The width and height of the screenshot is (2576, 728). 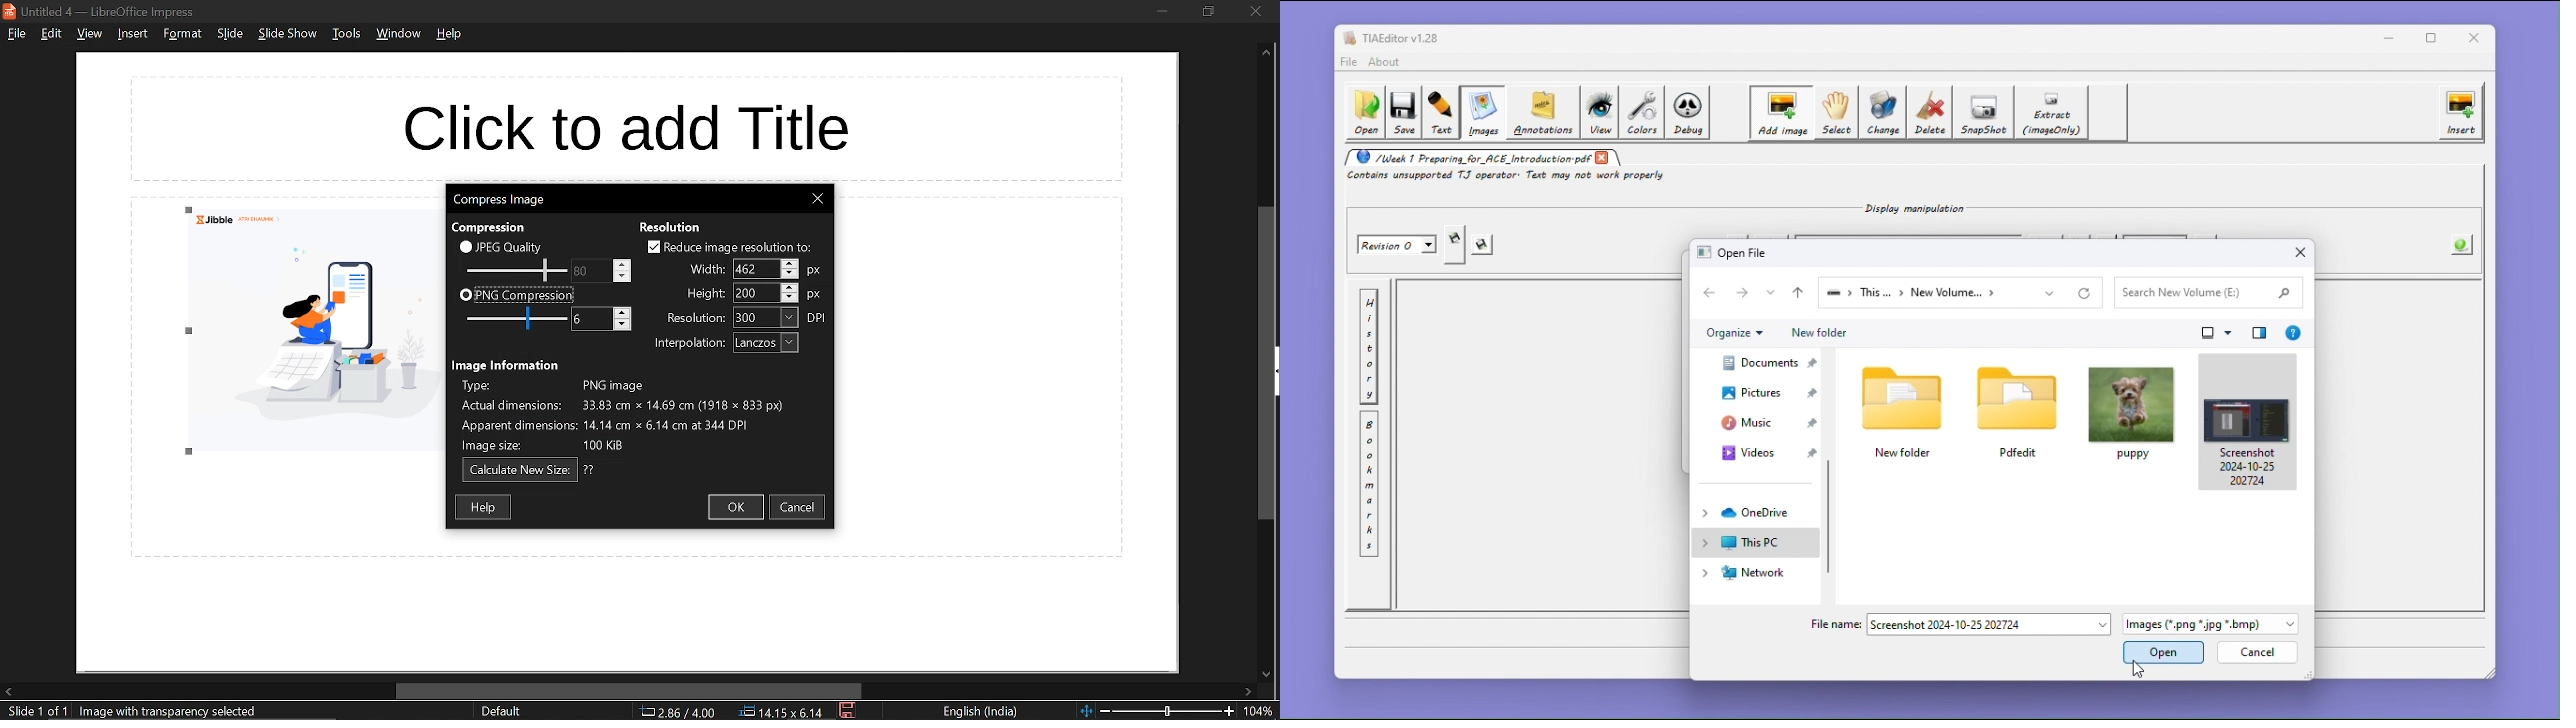 I want to click on vertical scrollbar, so click(x=1268, y=364).